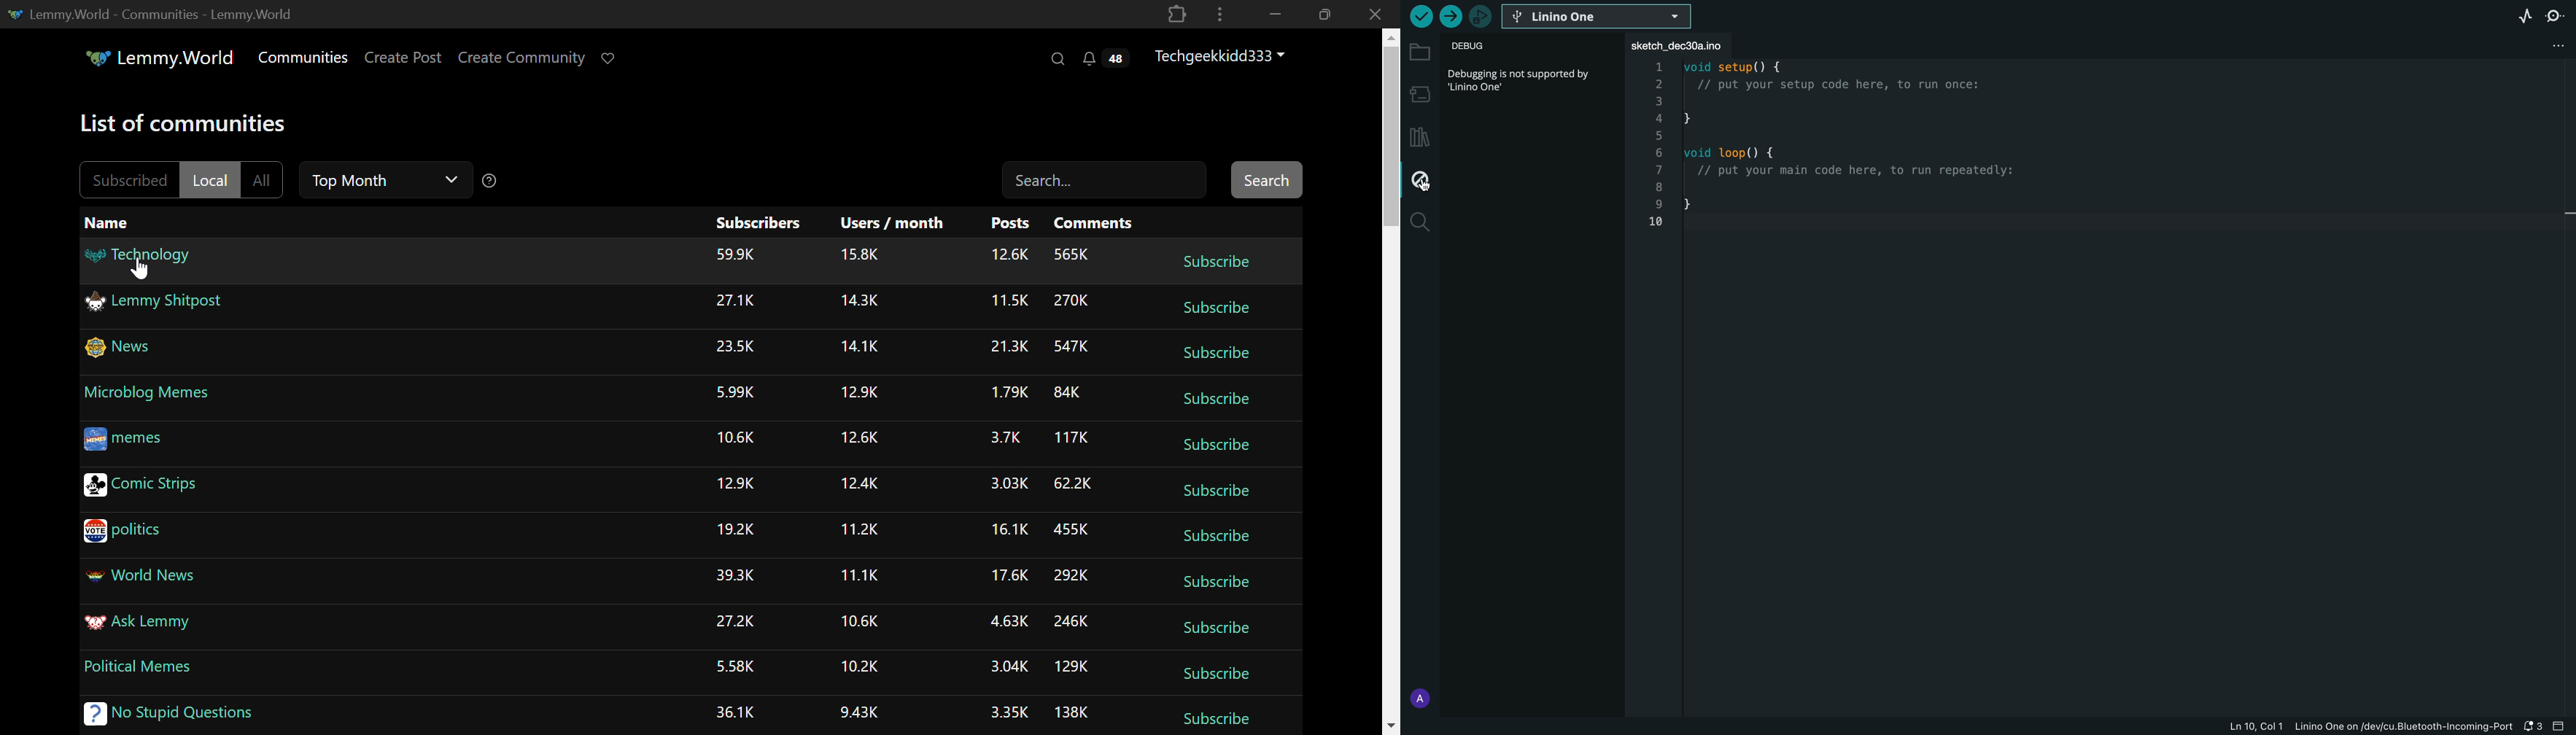  Describe the element at coordinates (1392, 381) in the screenshot. I see `Vertical Scroll Bar` at that location.